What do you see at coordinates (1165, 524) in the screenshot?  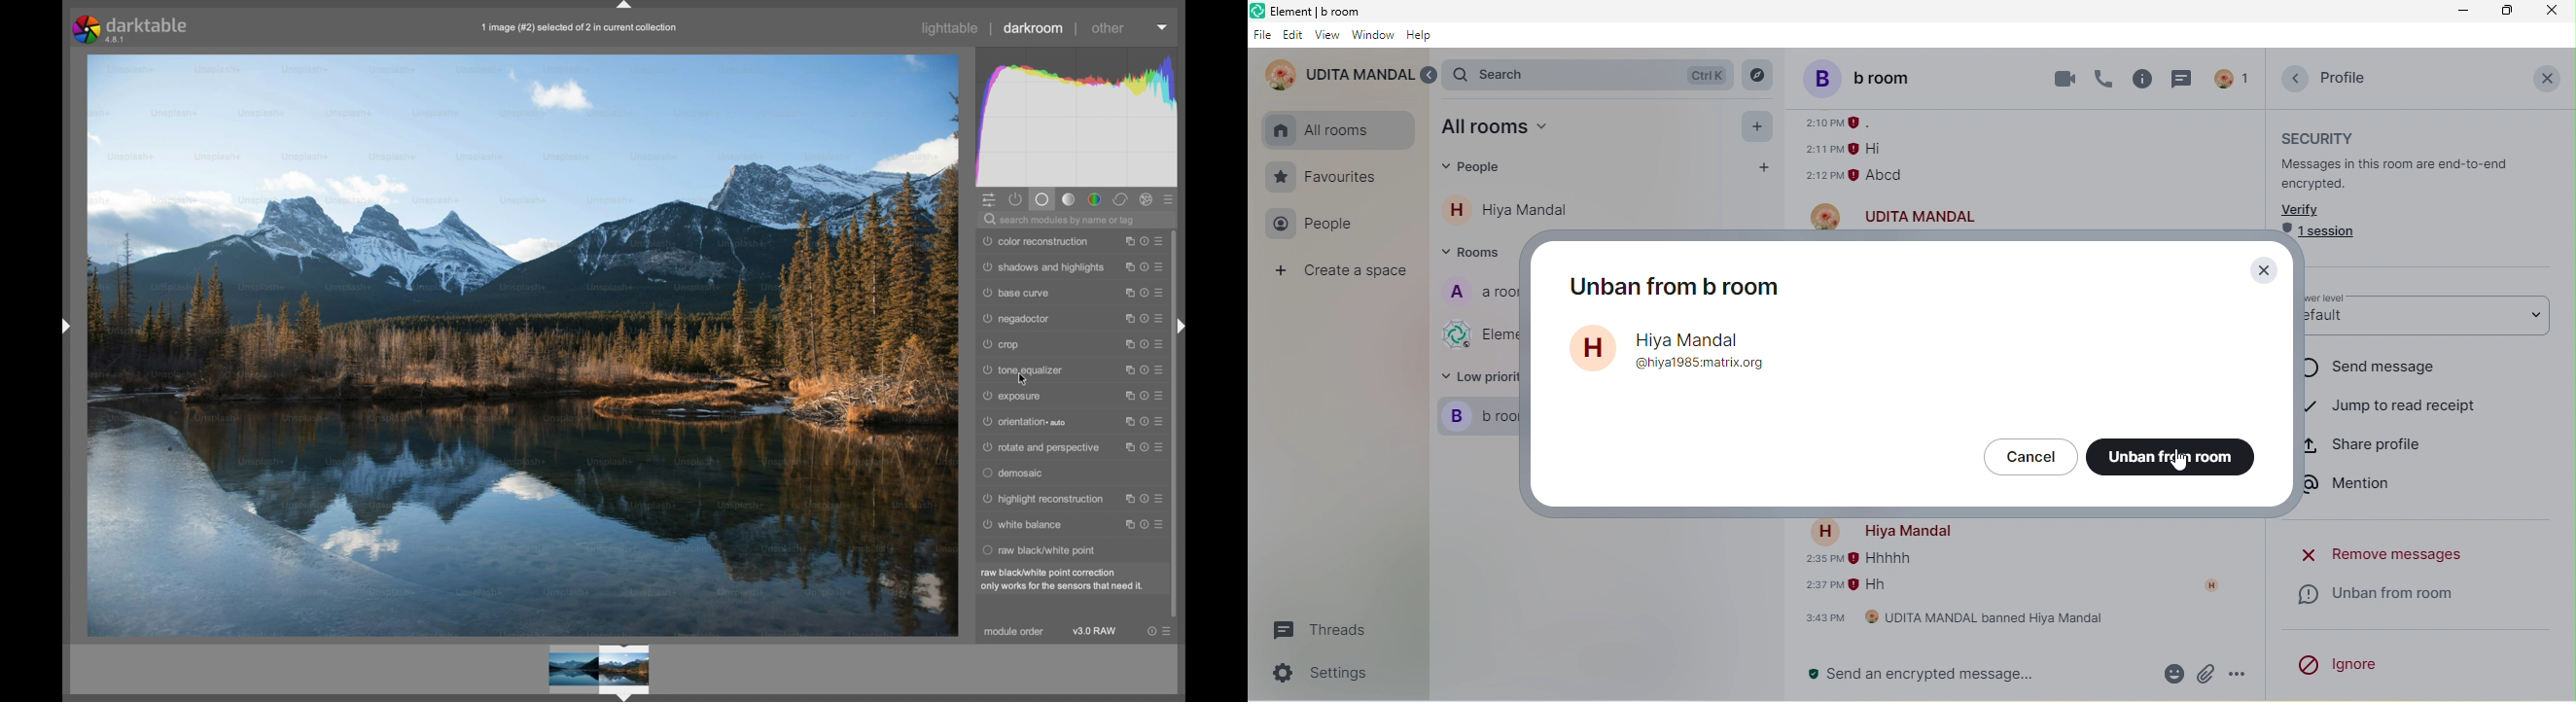 I see `presets` at bounding box center [1165, 524].